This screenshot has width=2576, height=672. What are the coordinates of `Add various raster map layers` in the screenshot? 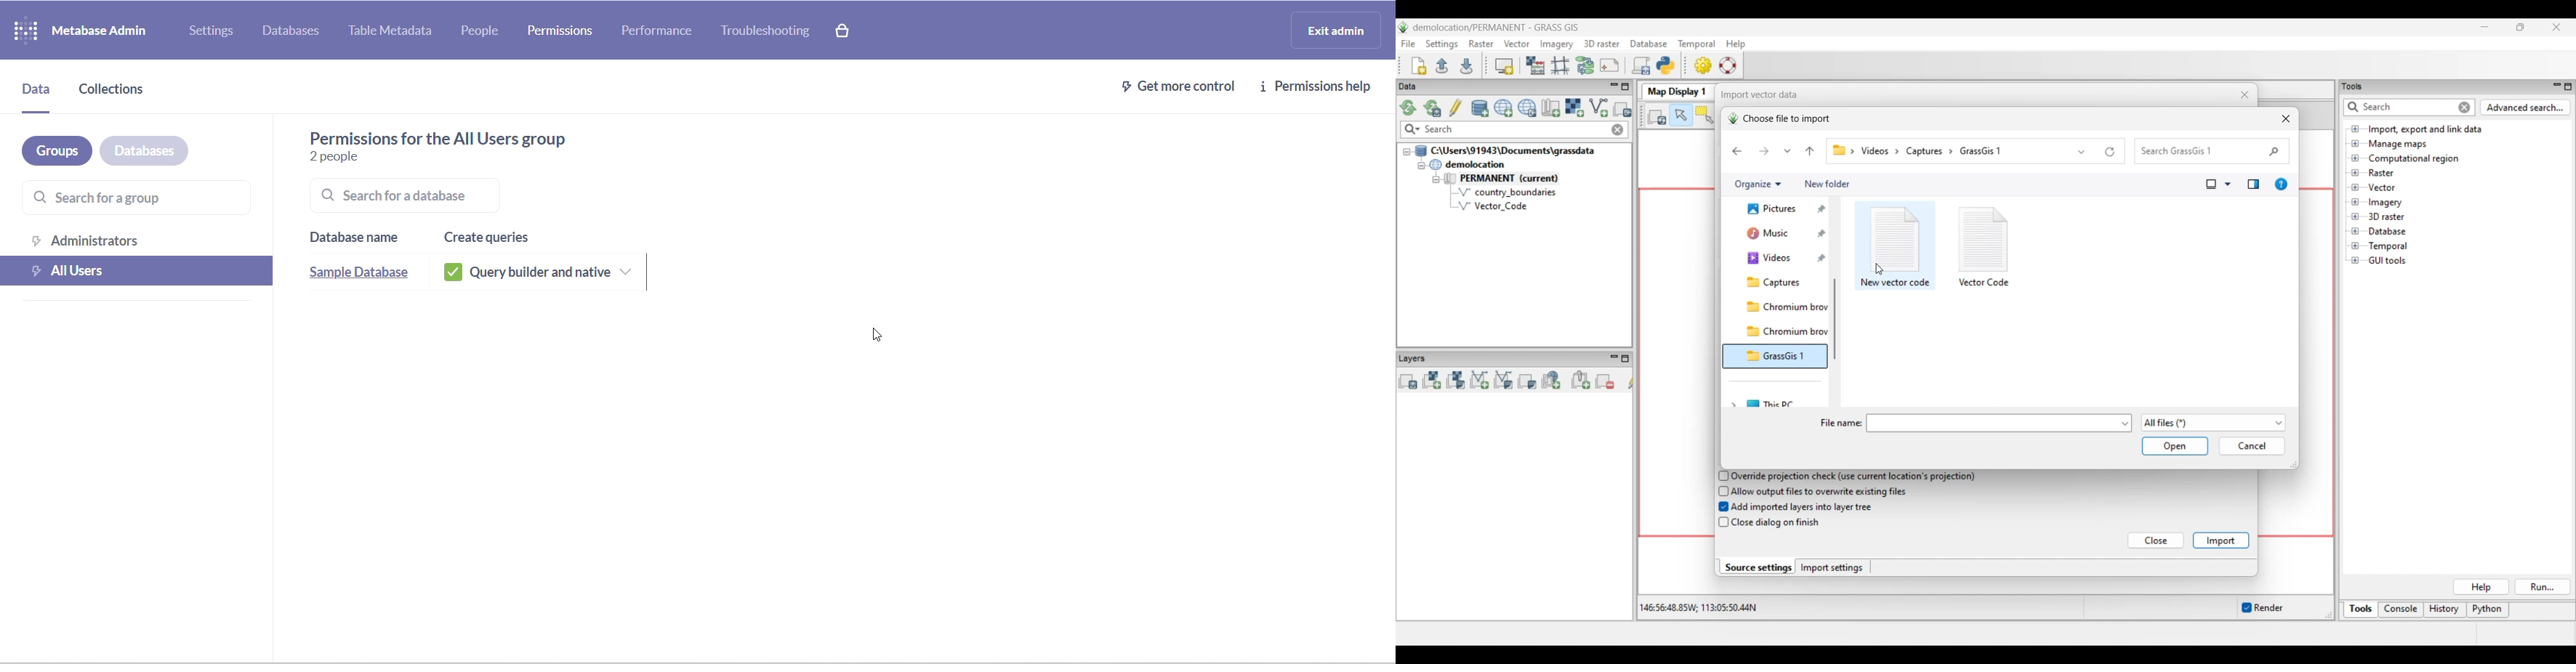 It's located at (1455, 380).